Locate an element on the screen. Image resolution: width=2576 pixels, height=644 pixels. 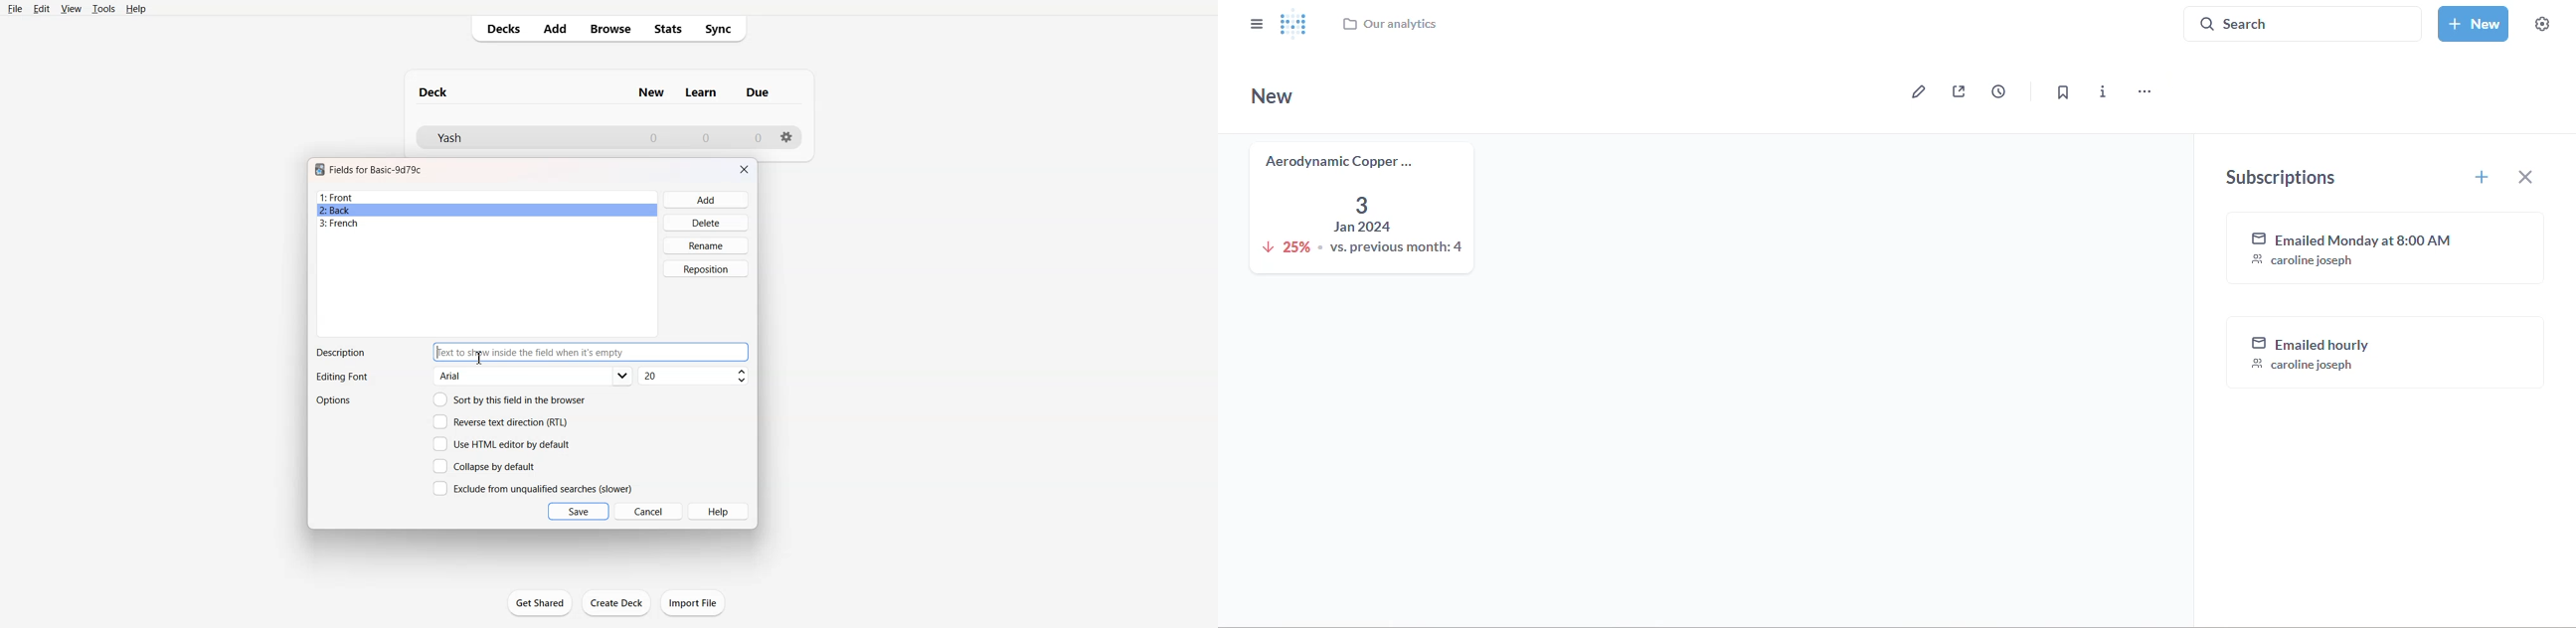
File is located at coordinates (14, 8).